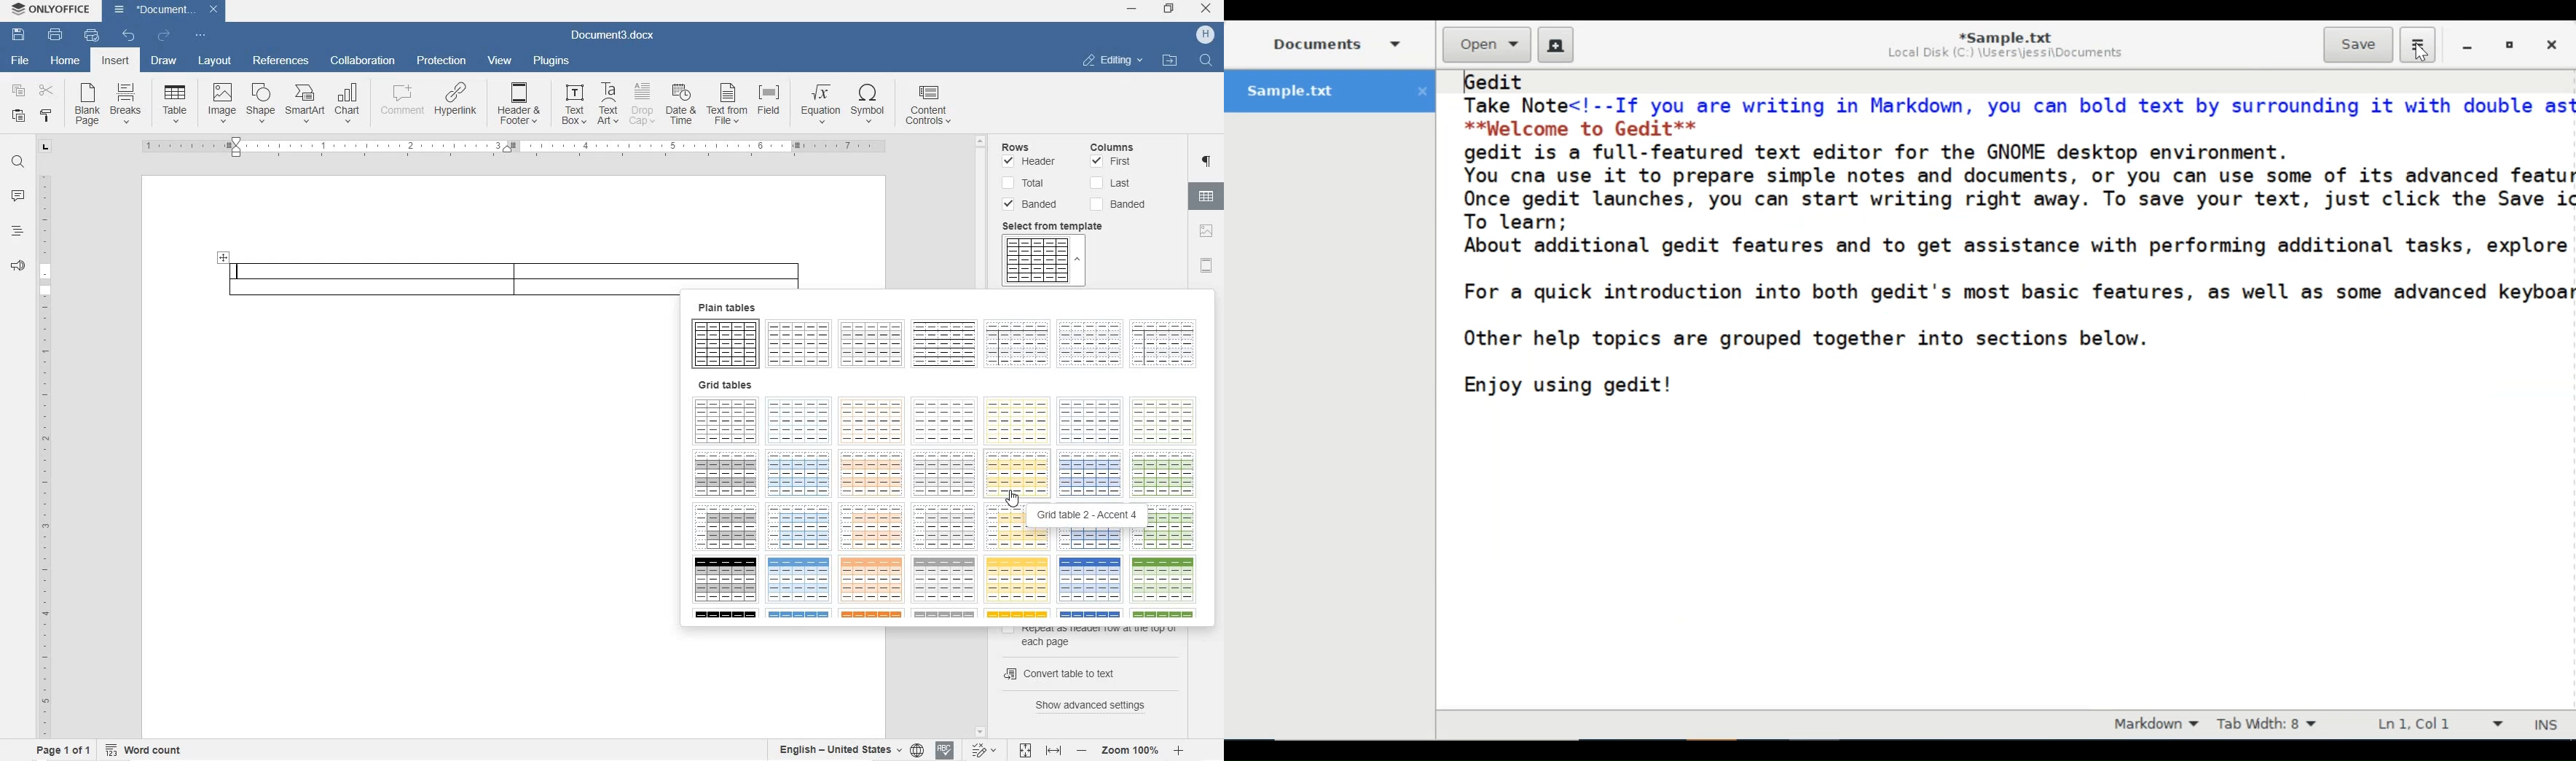 This screenshot has width=2576, height=784. What do you see at coordinates (1034, 144) in the screenshot?
I see `Rows` at bounding box center [1034, 144].